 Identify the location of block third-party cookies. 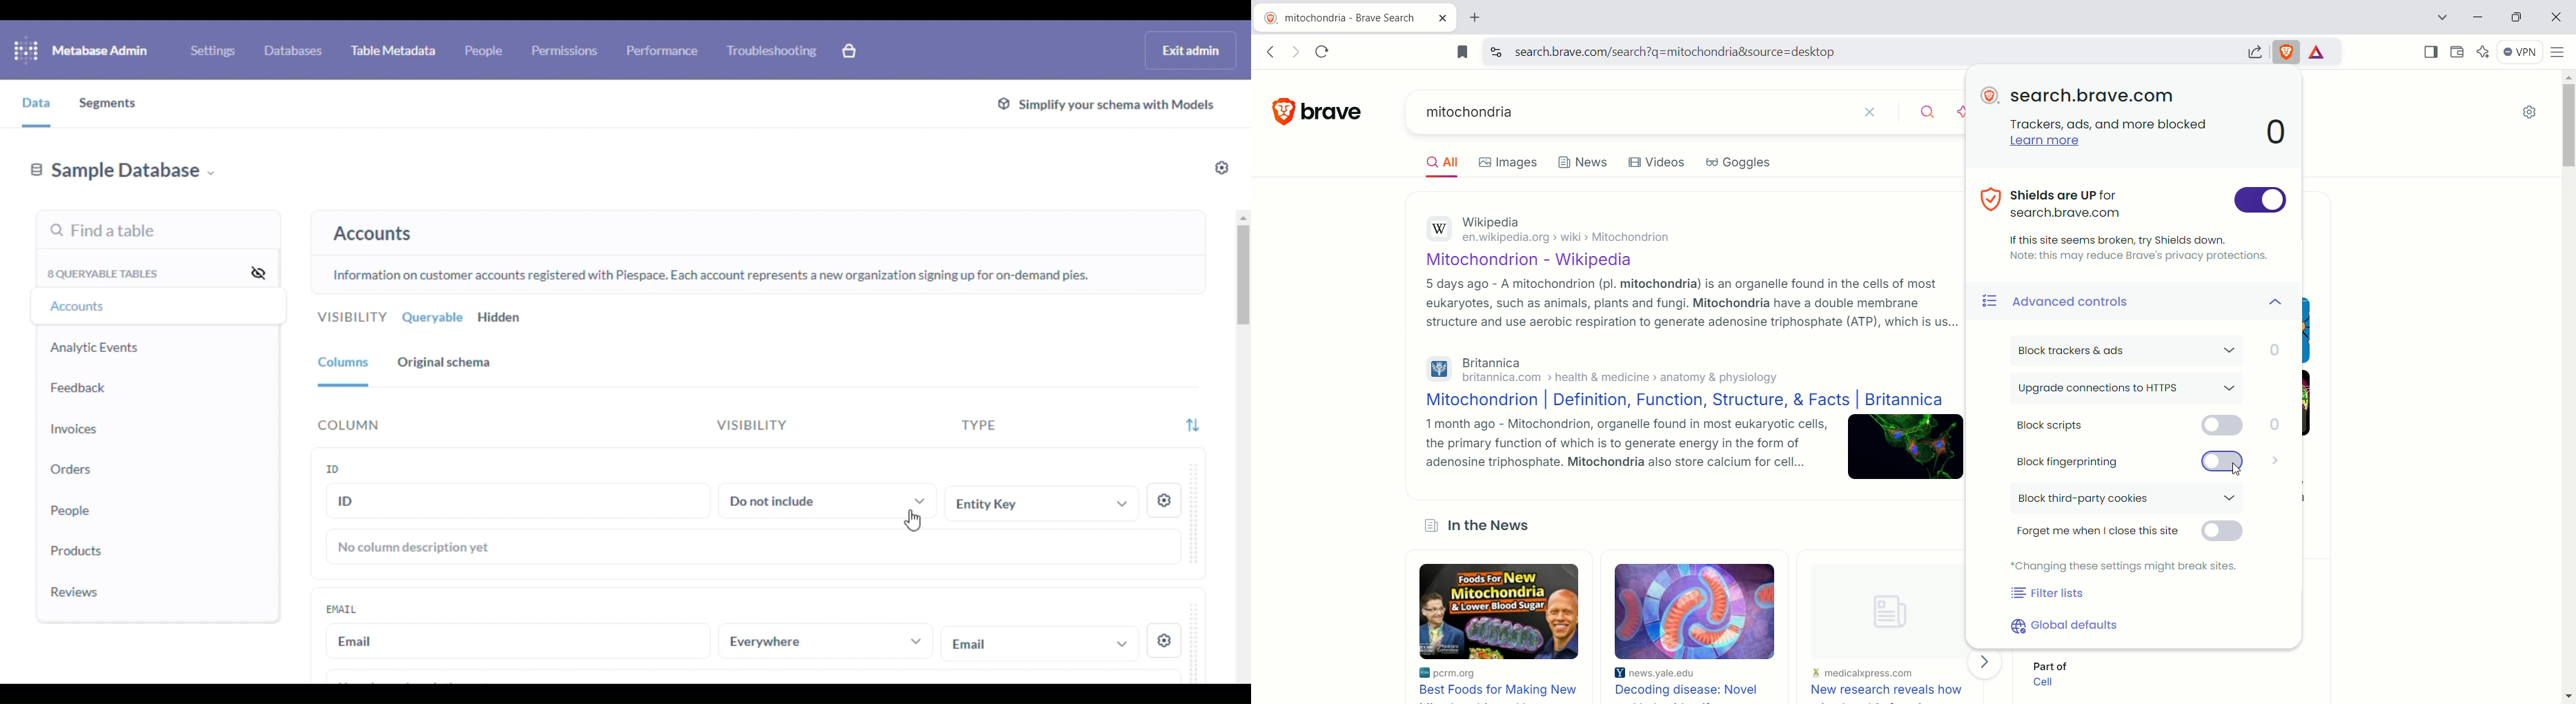
(2132, 499).